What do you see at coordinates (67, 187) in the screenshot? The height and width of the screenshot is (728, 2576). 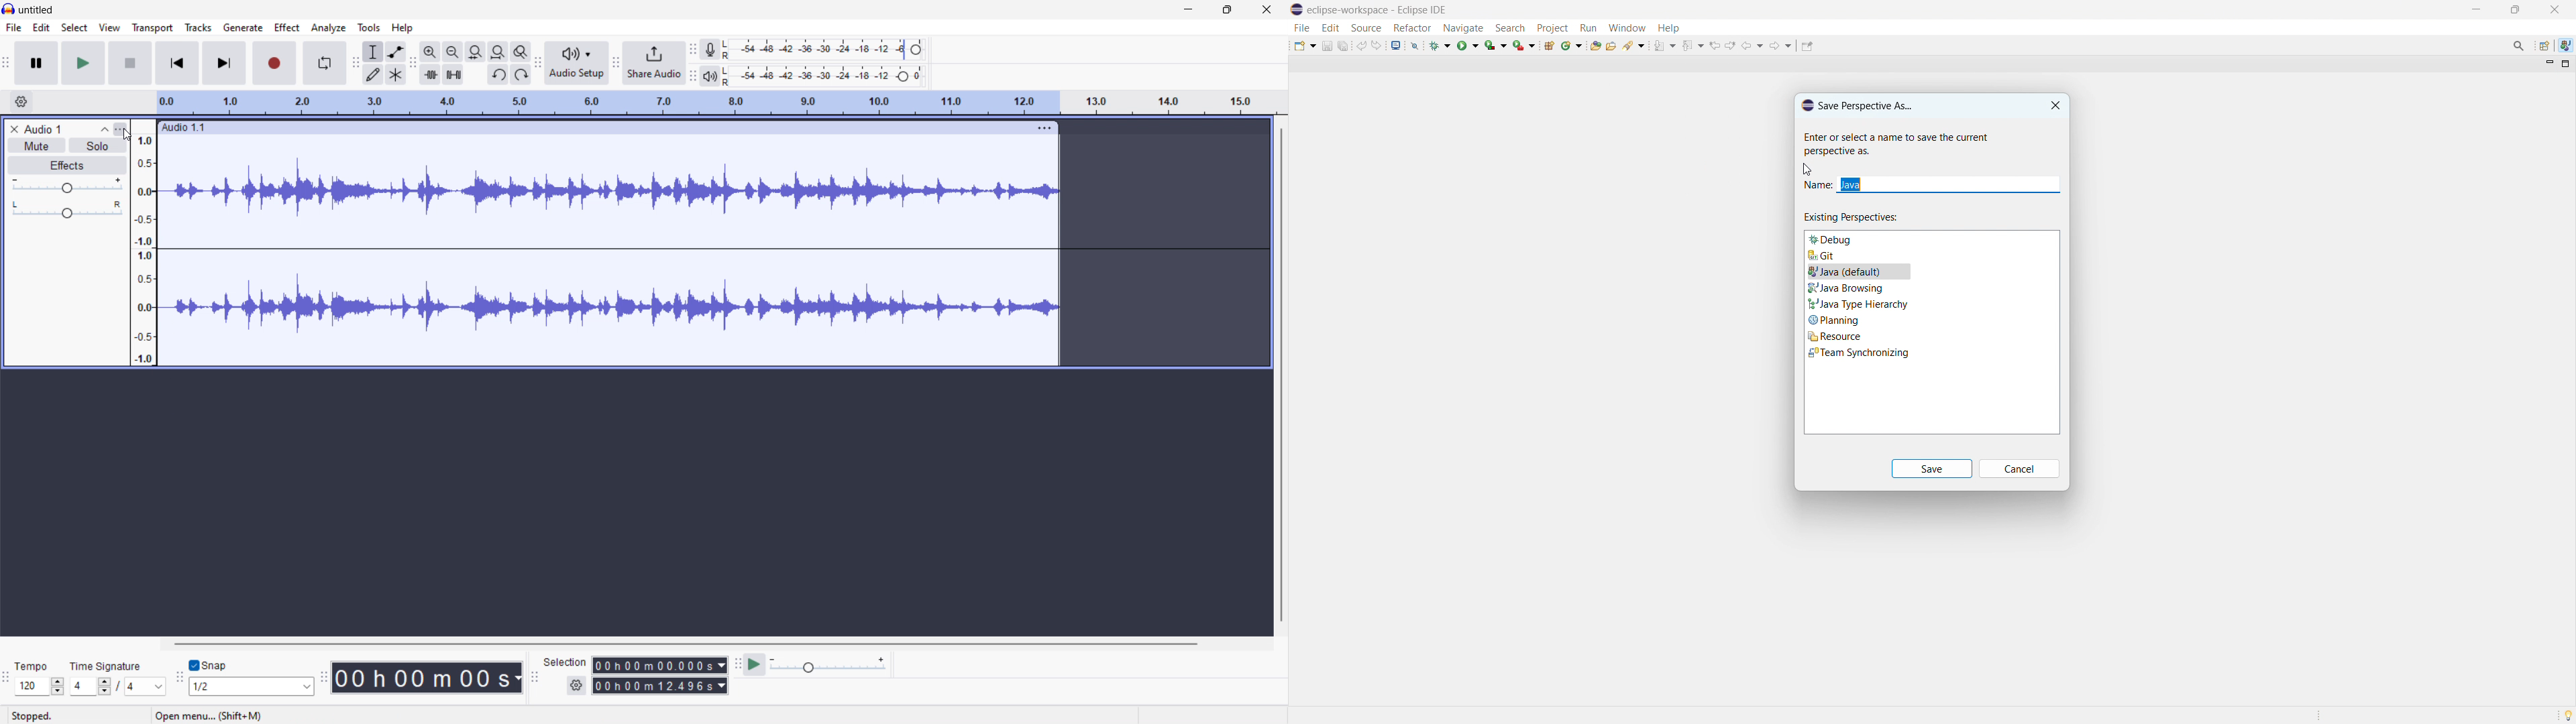 I see `gain` at bounding box center [67, 187].